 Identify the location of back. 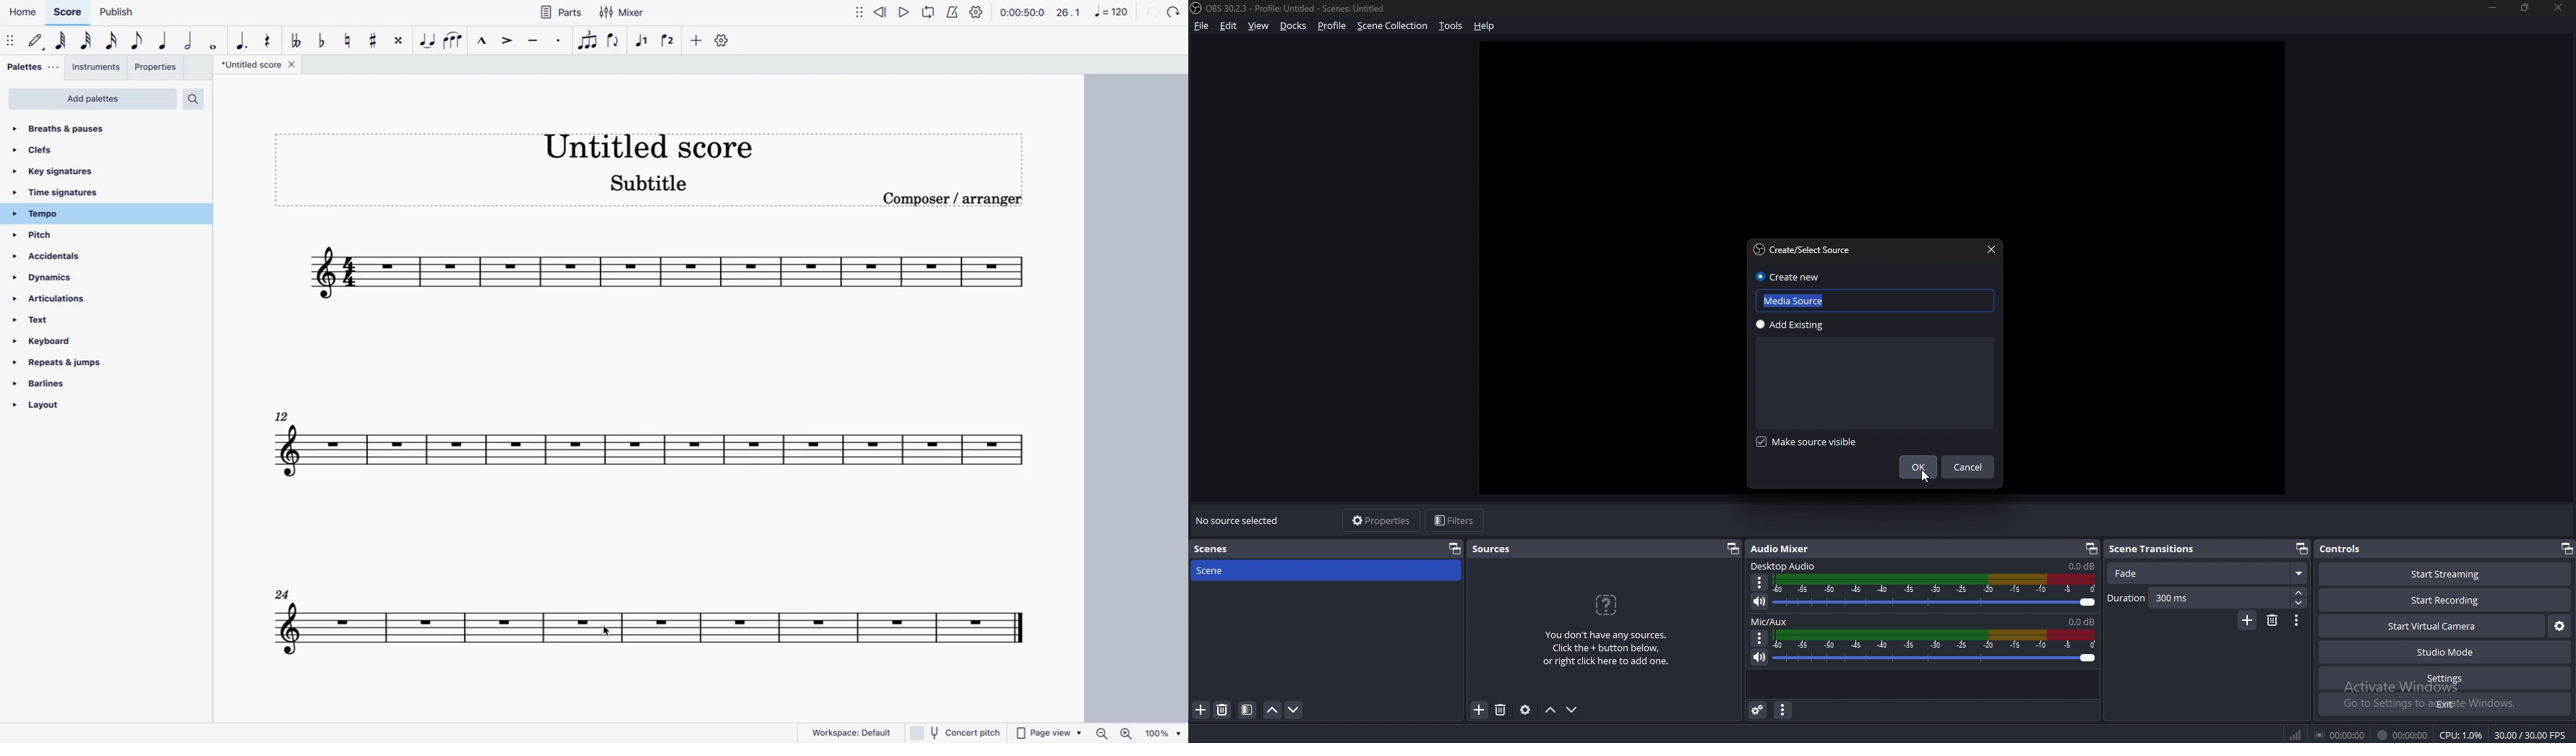
(1149, 13).